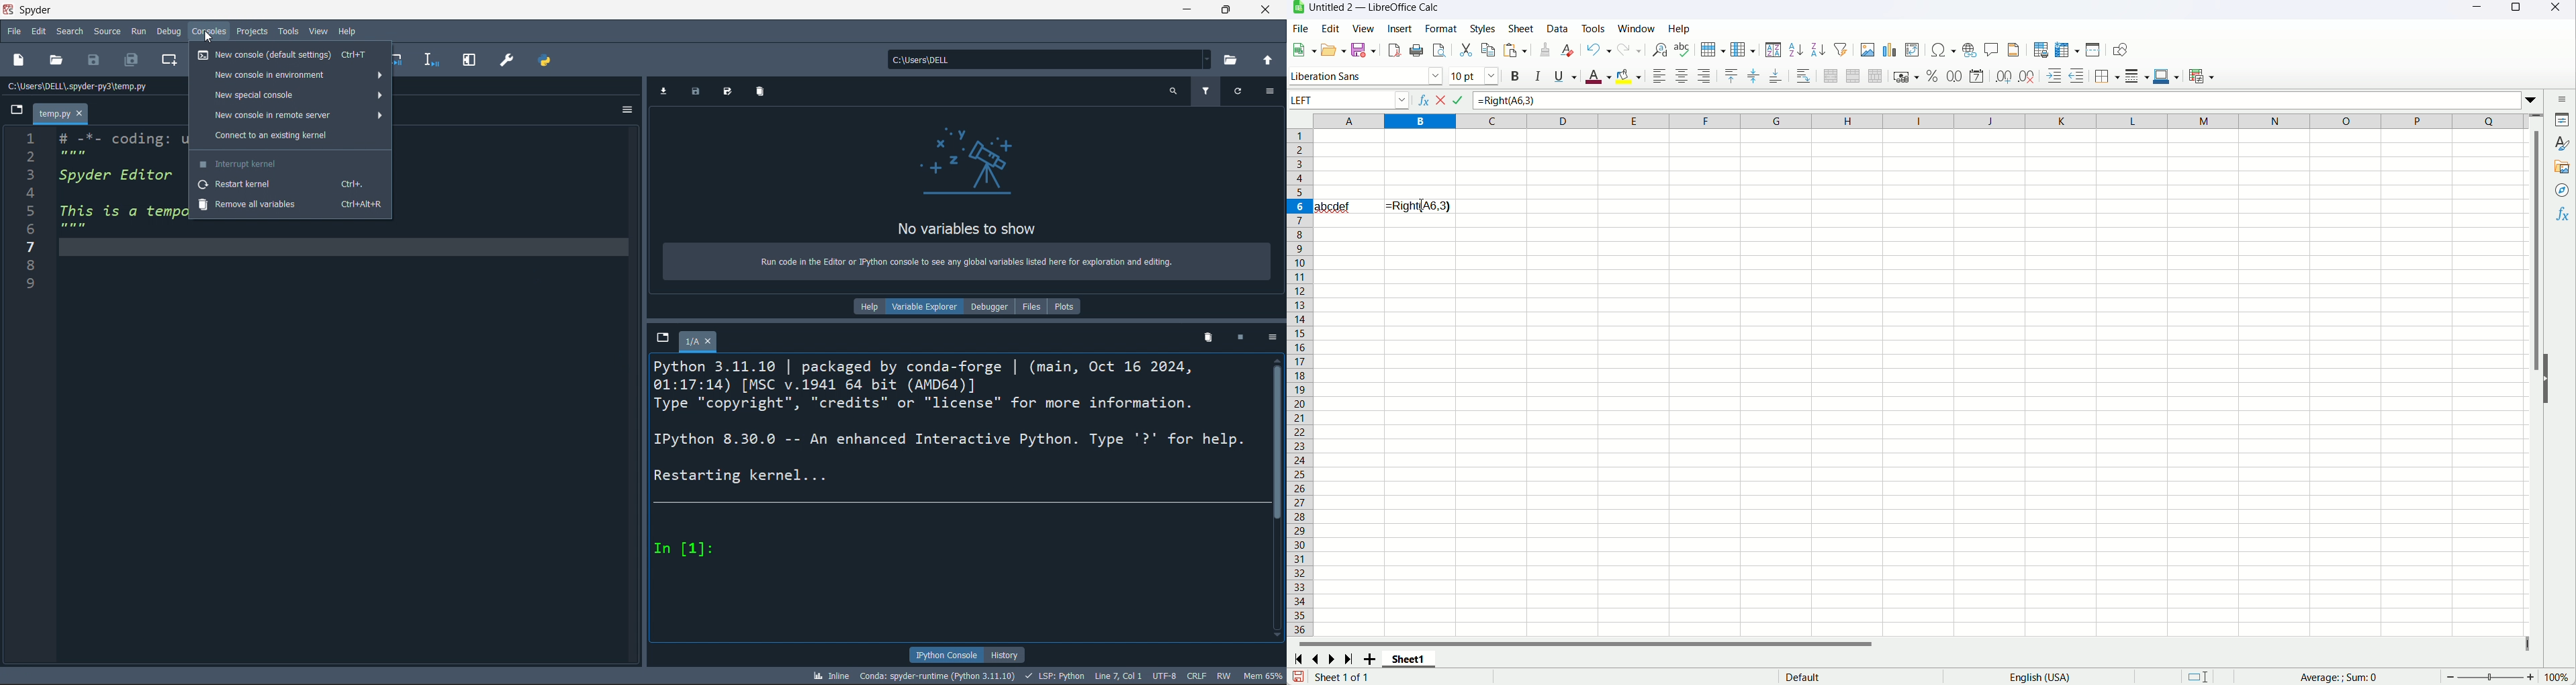  What do you see at coordinates (1279, 497) in the screenshot?
I see `scroll bat` at bounding box center [1279, 497].